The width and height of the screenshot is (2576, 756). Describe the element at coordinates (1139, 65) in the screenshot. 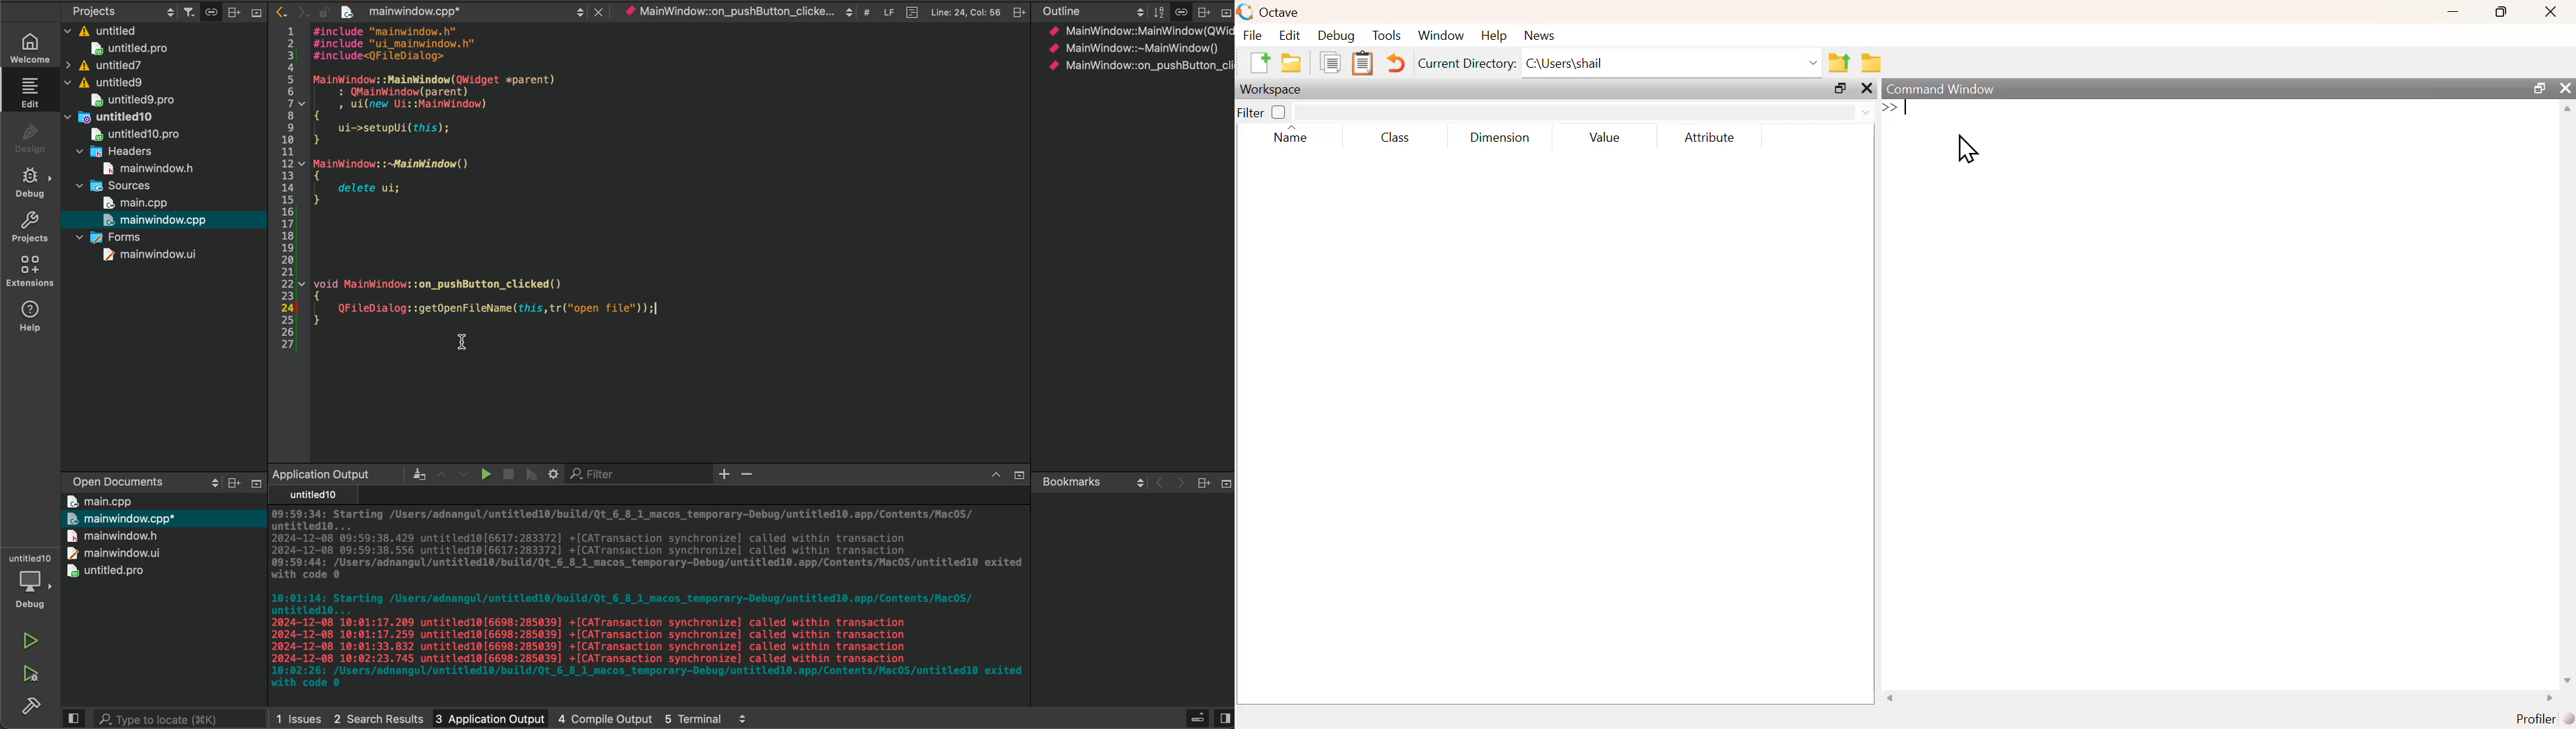

I see `MainWindow::on_pushButton cl` at that location.